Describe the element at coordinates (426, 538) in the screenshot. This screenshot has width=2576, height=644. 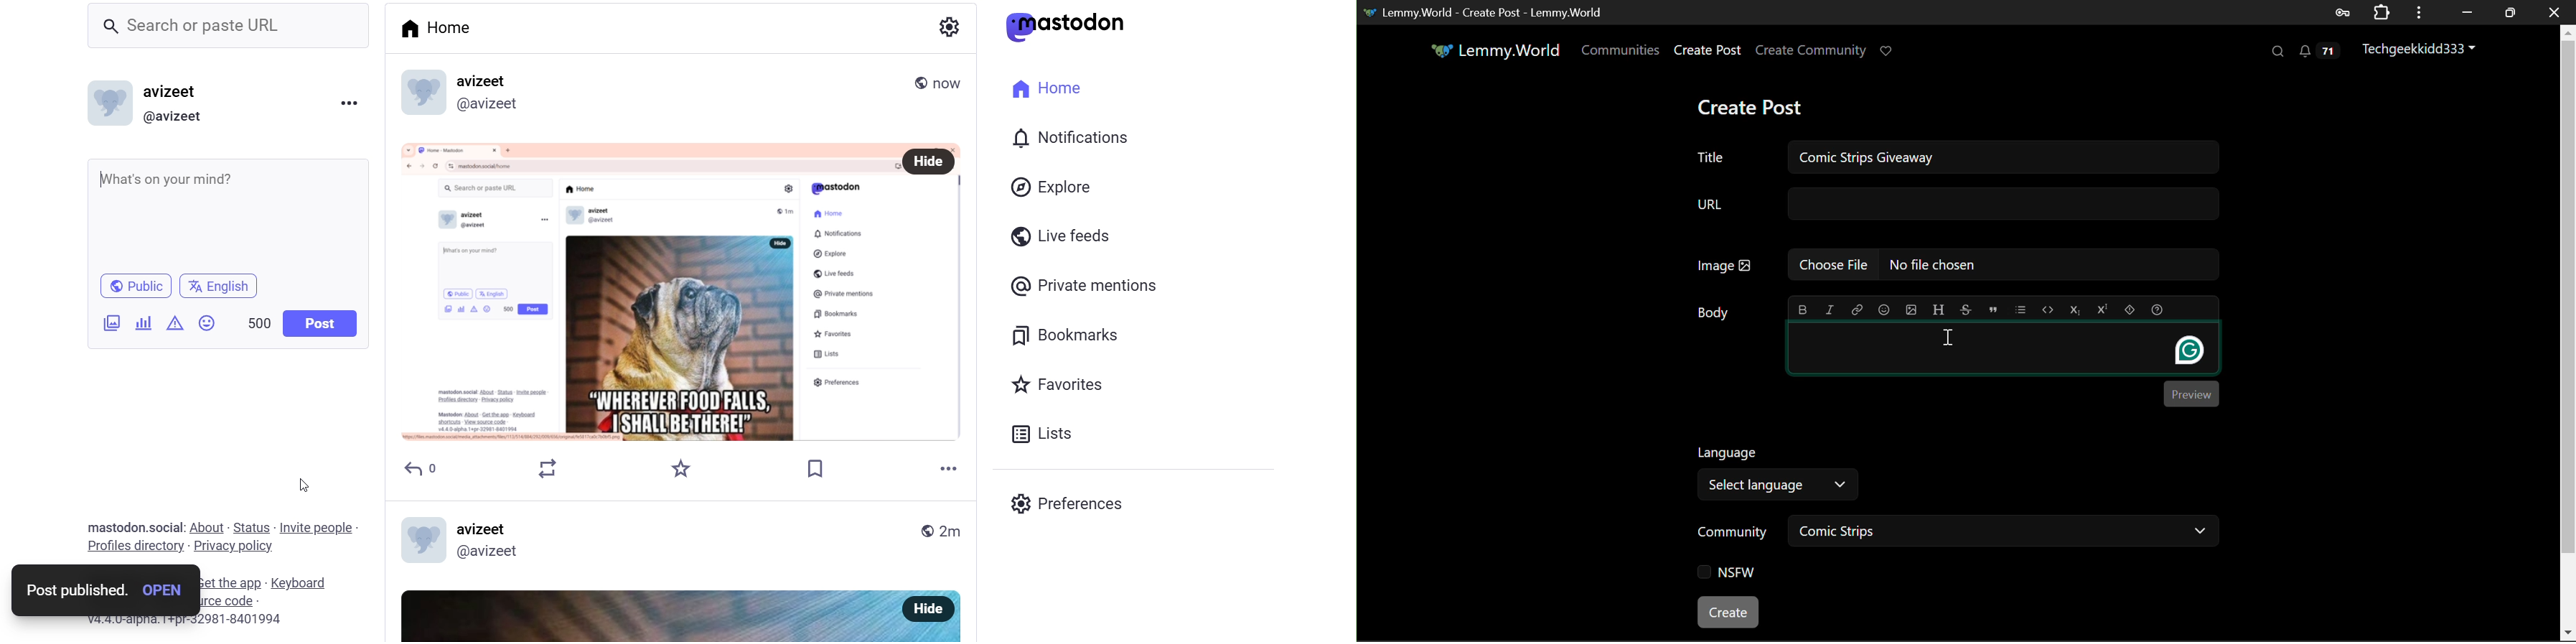
I see `profile picute` at that location.